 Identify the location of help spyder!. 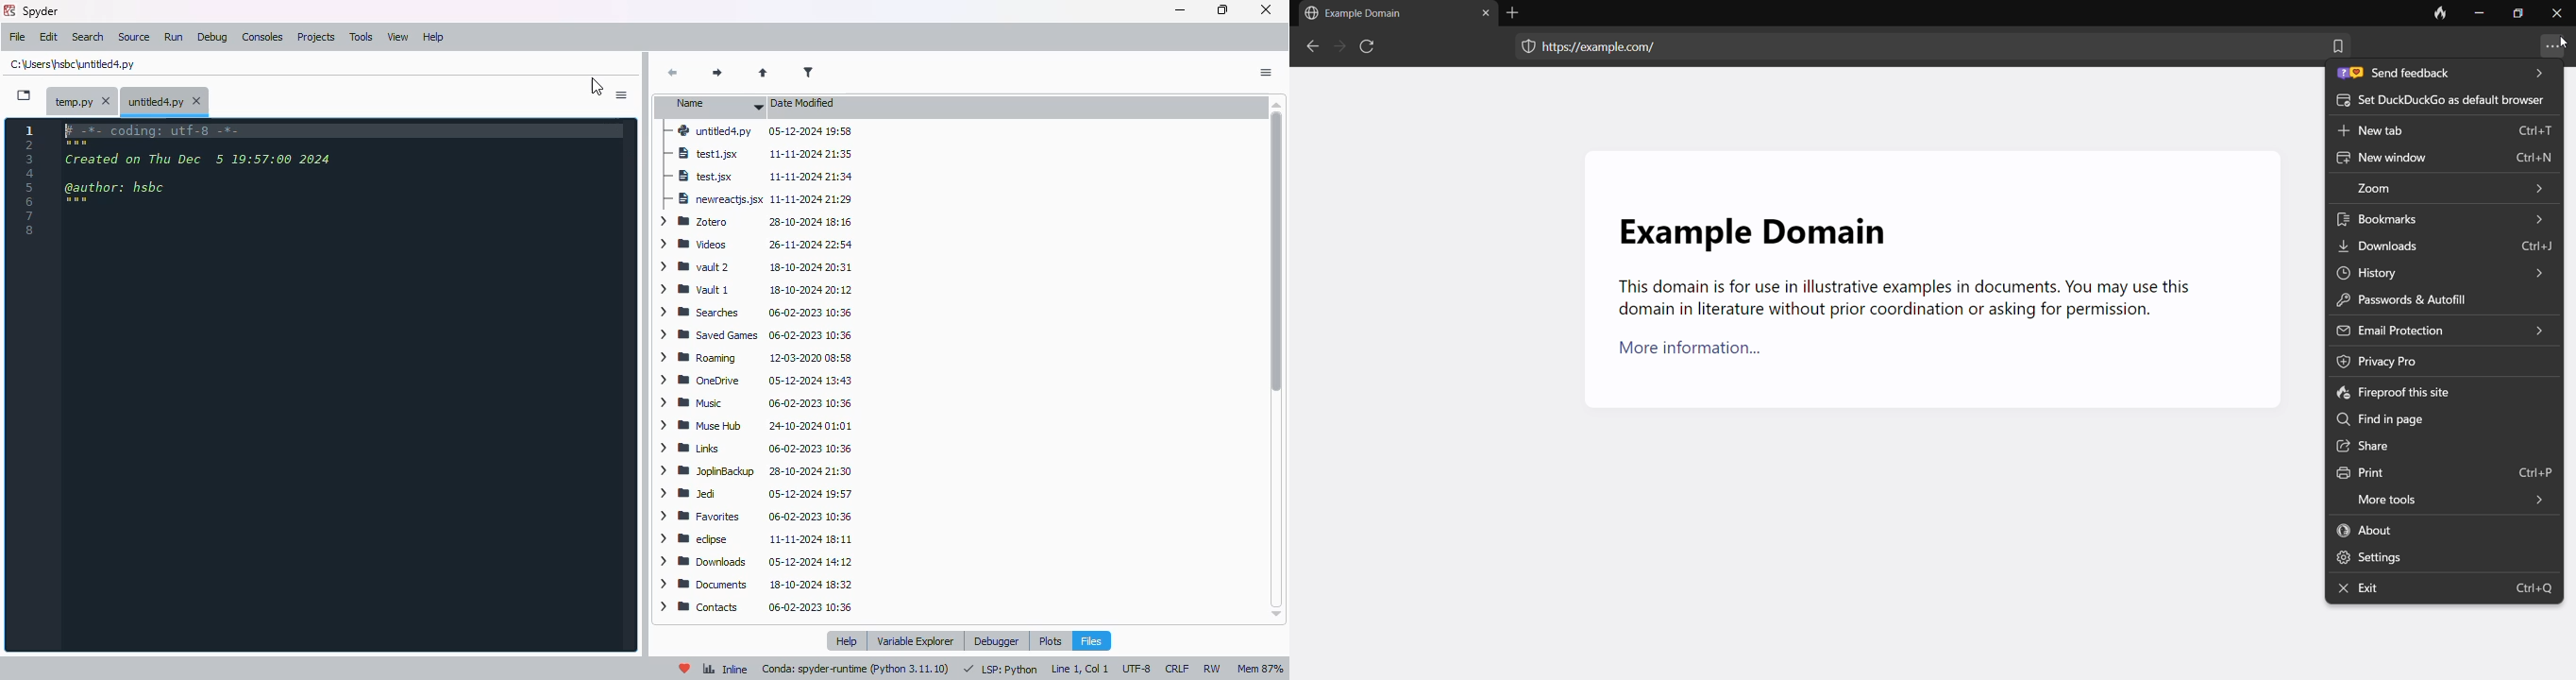
(685, 669).